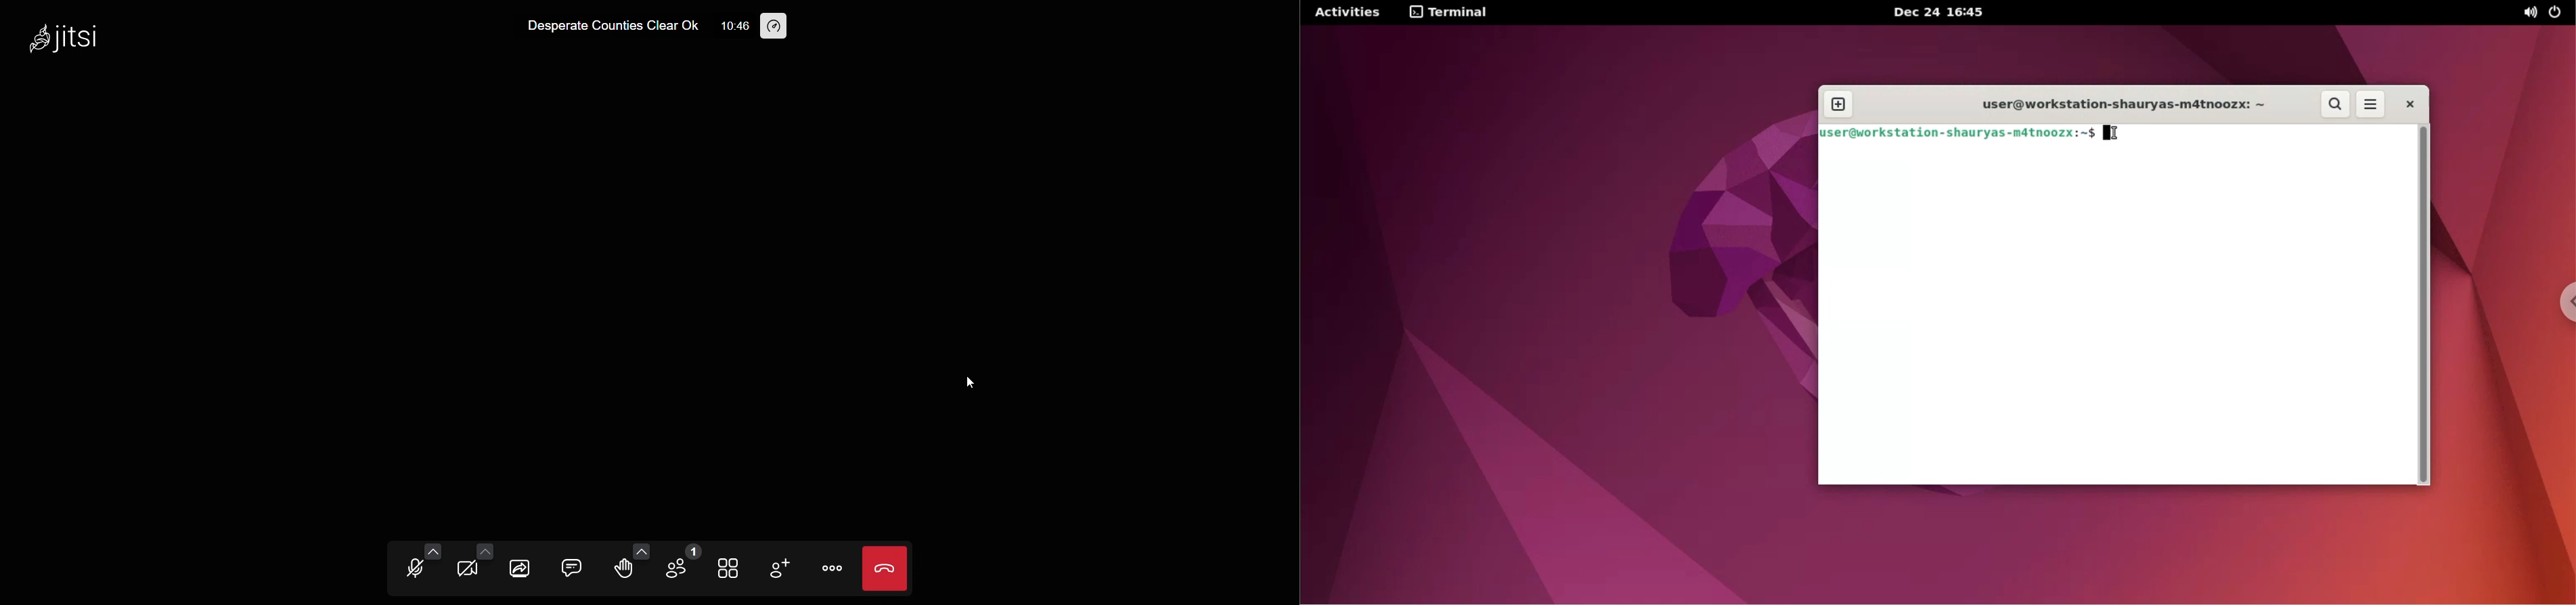 This screenshot has height=616, width=2576. Describe the element at coordinates (620, 570) in the screenshot. I see `raise hand` at that location.